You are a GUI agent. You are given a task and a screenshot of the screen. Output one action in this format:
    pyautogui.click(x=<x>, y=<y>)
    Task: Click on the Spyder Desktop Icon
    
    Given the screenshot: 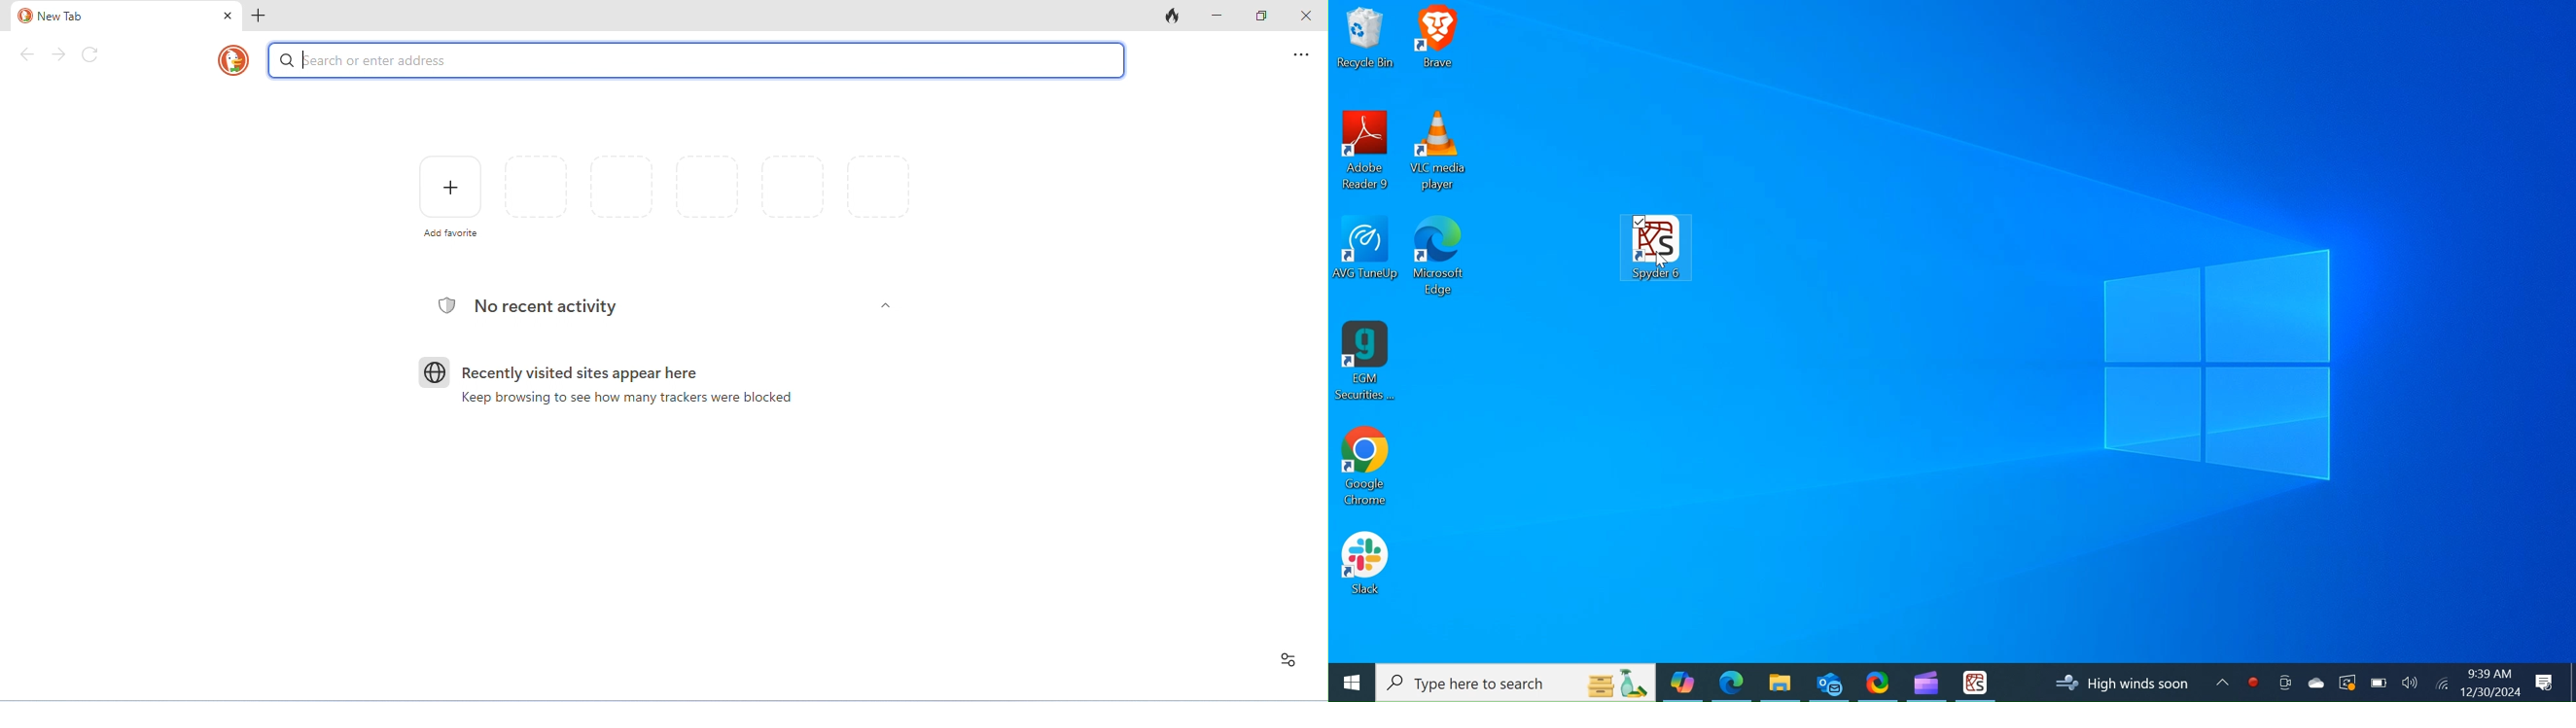 What is the action you would take?
    pyautogui.click(x=1975, y=682)
    